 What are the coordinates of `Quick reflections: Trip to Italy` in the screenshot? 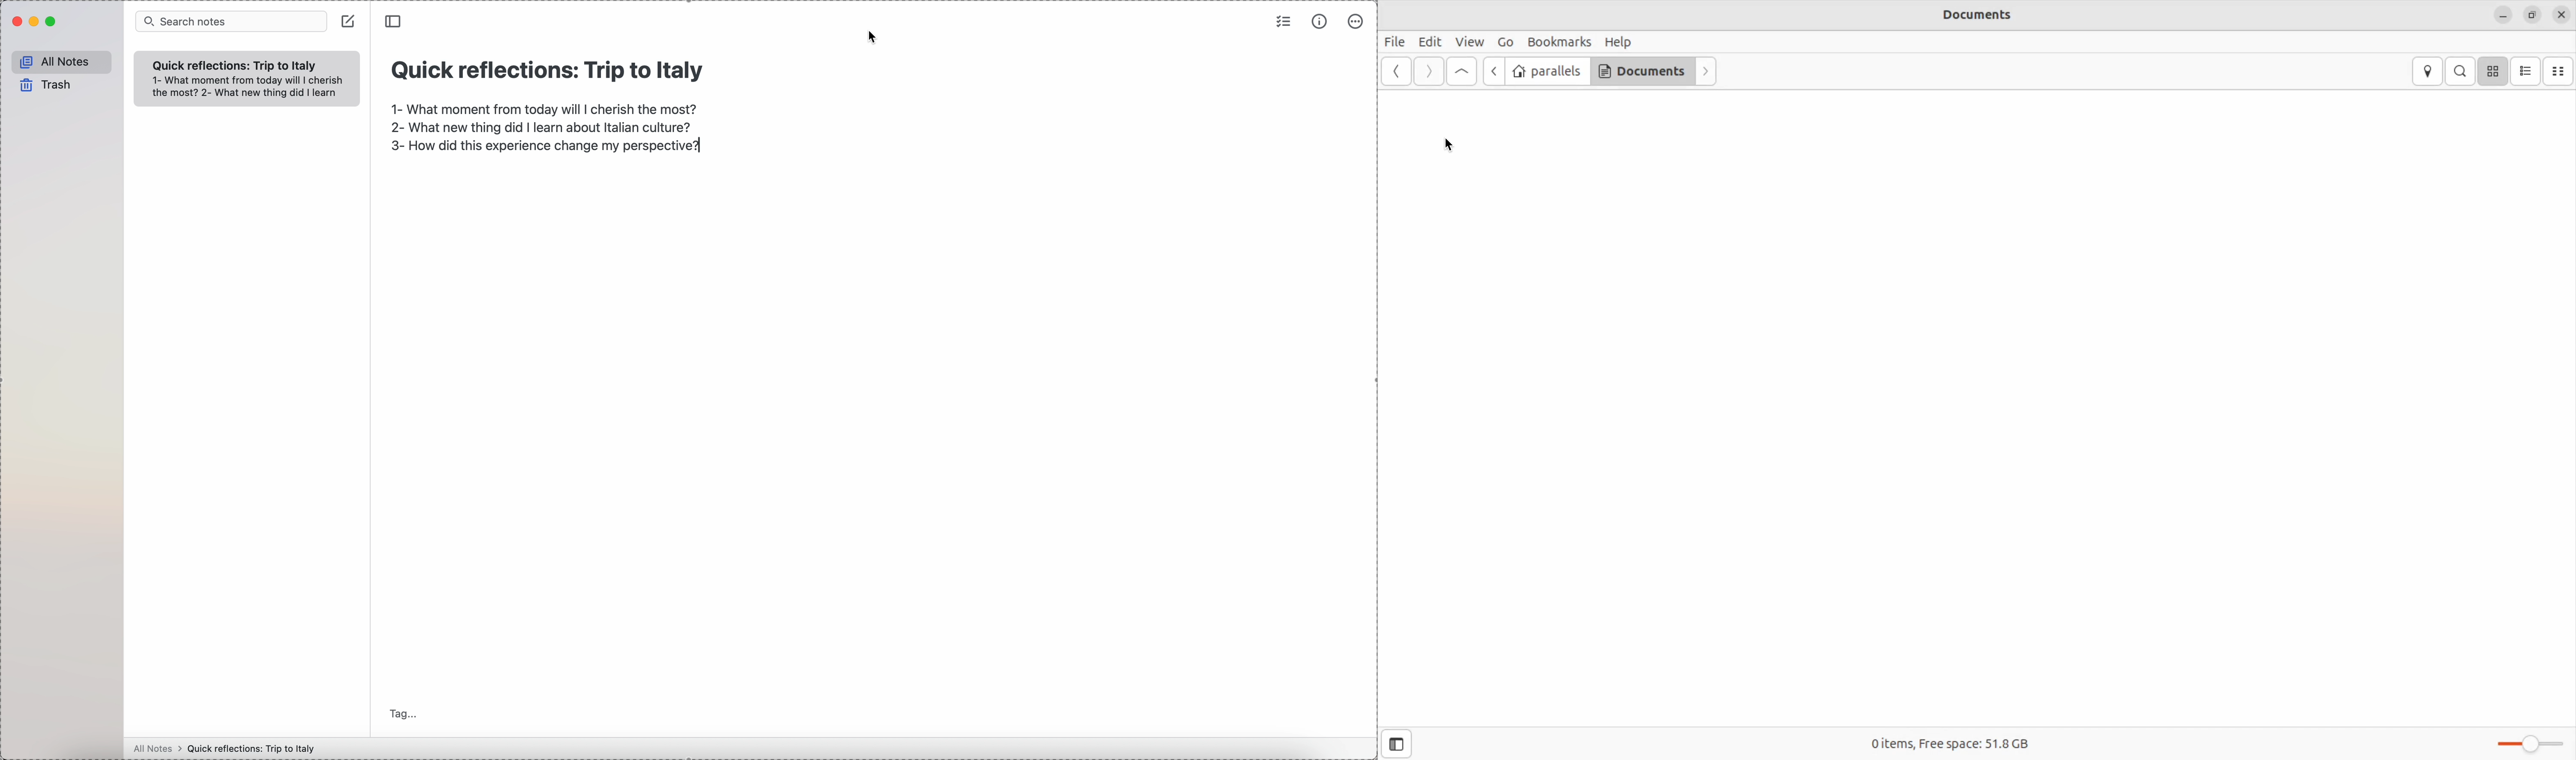 It's located at (545, 74).